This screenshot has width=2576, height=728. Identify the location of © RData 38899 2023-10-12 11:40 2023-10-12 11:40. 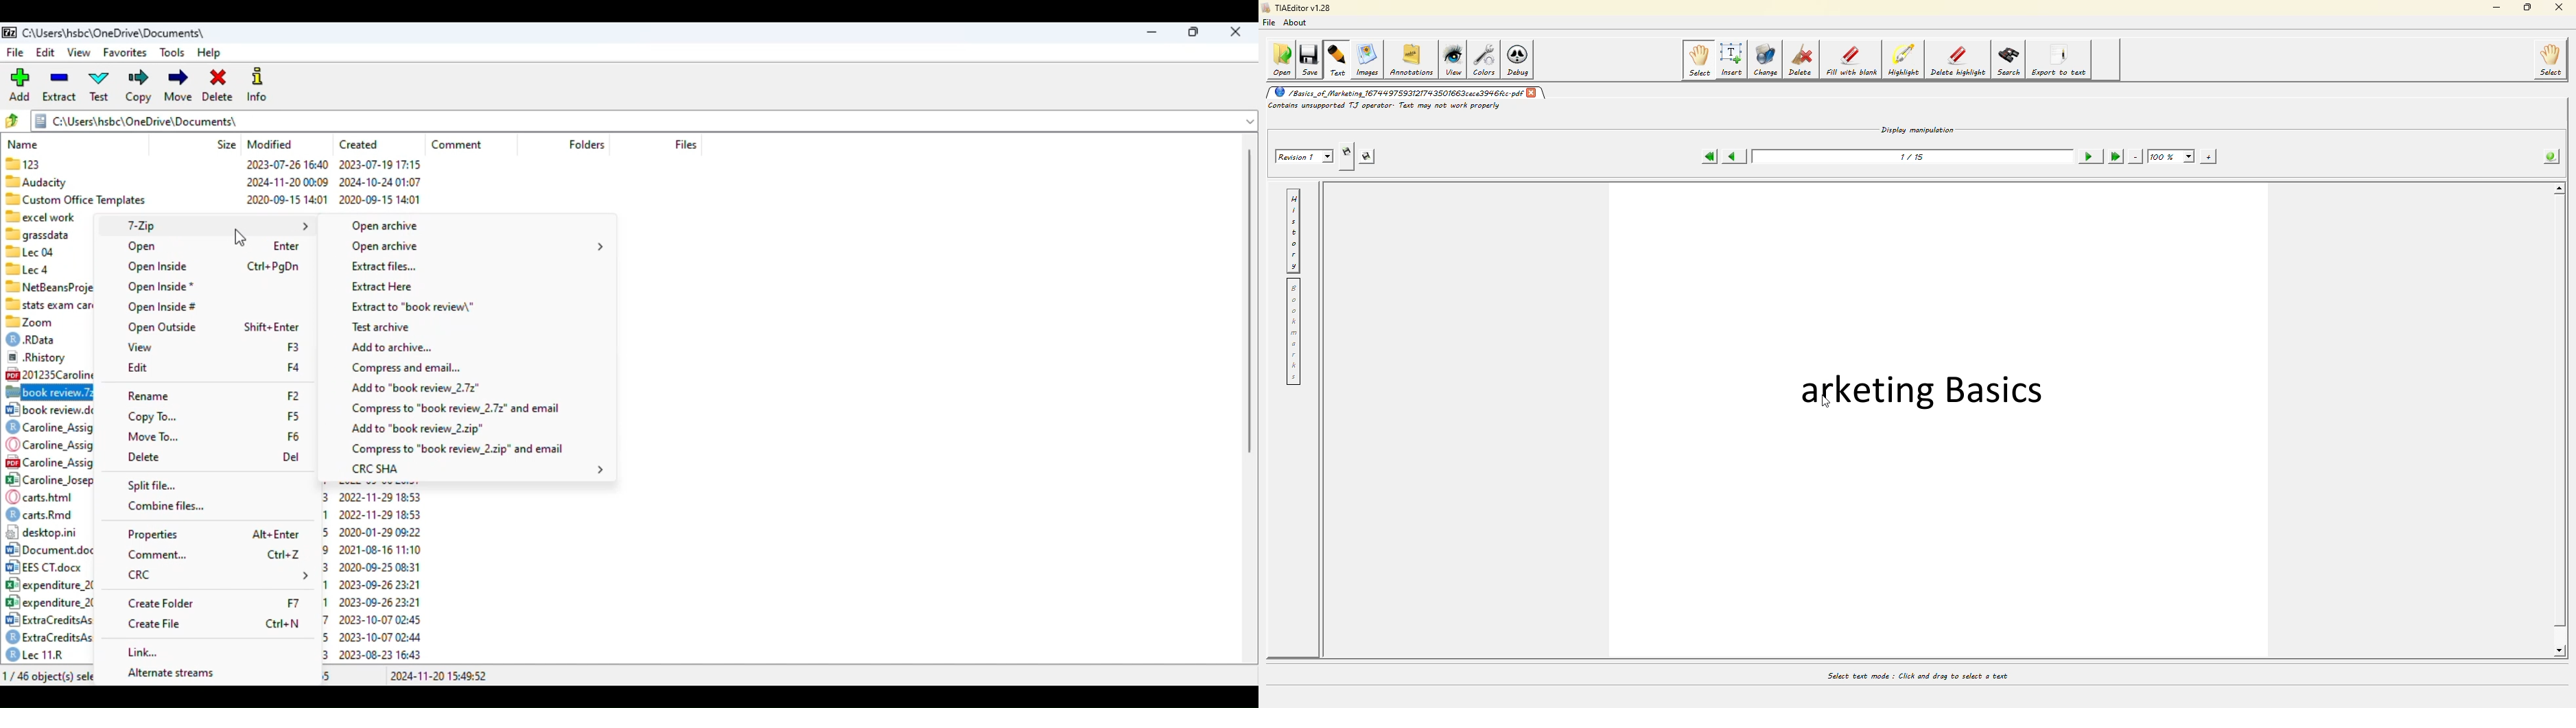
(46, 338).